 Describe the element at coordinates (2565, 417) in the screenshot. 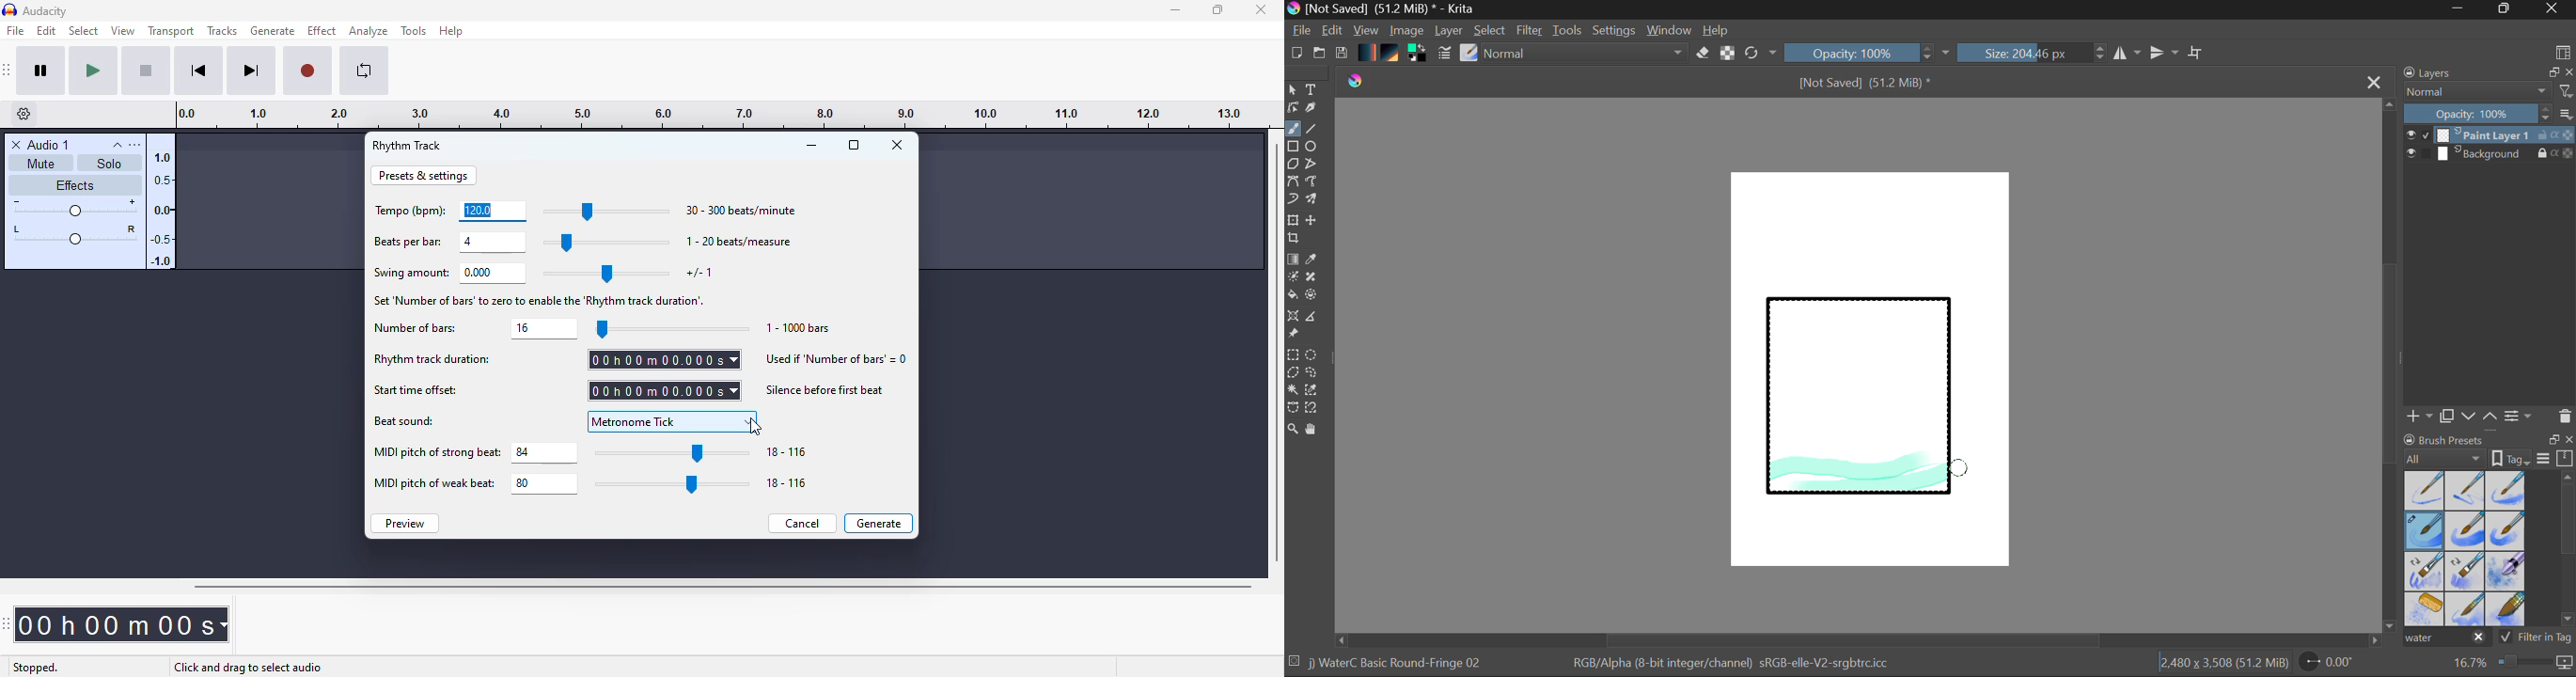

I see `Delete Layer` at that location.